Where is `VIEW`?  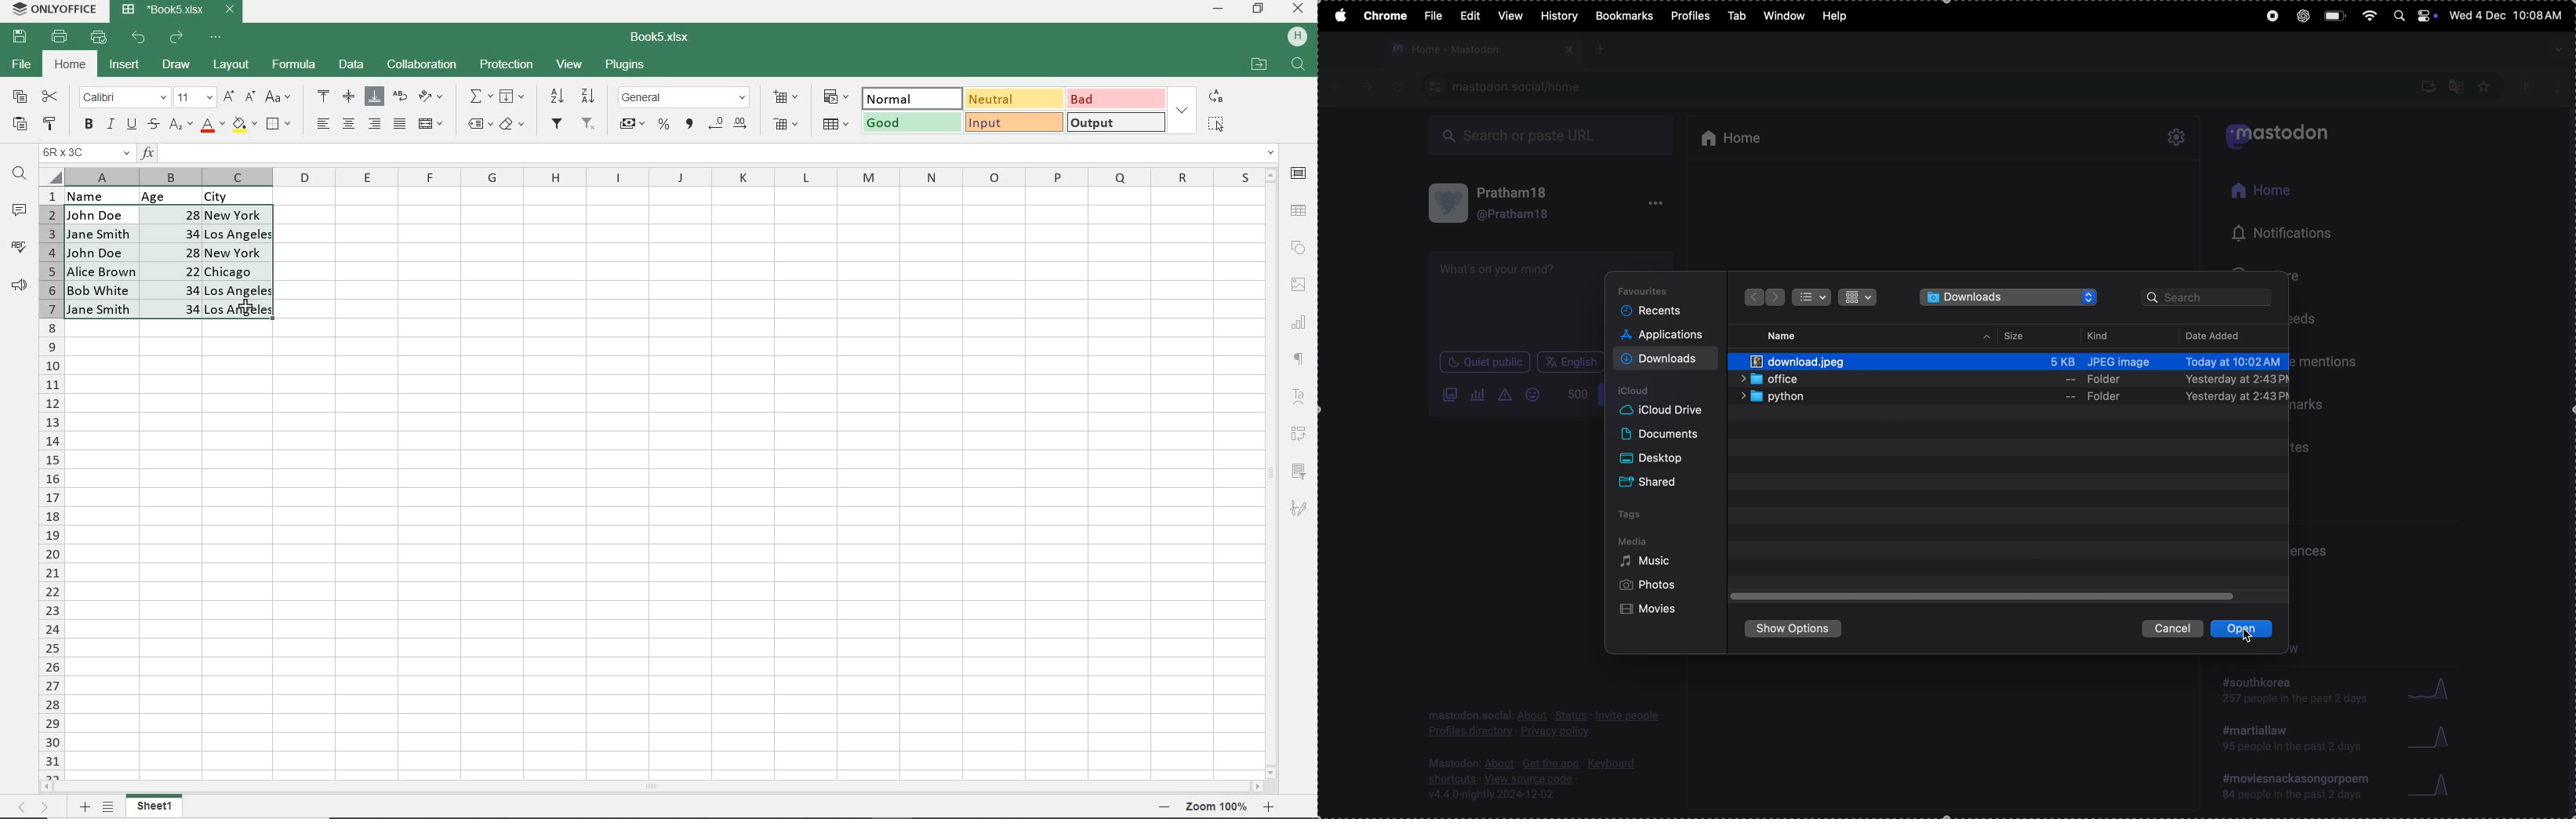 VIEW is located at coordinates (571, 64).